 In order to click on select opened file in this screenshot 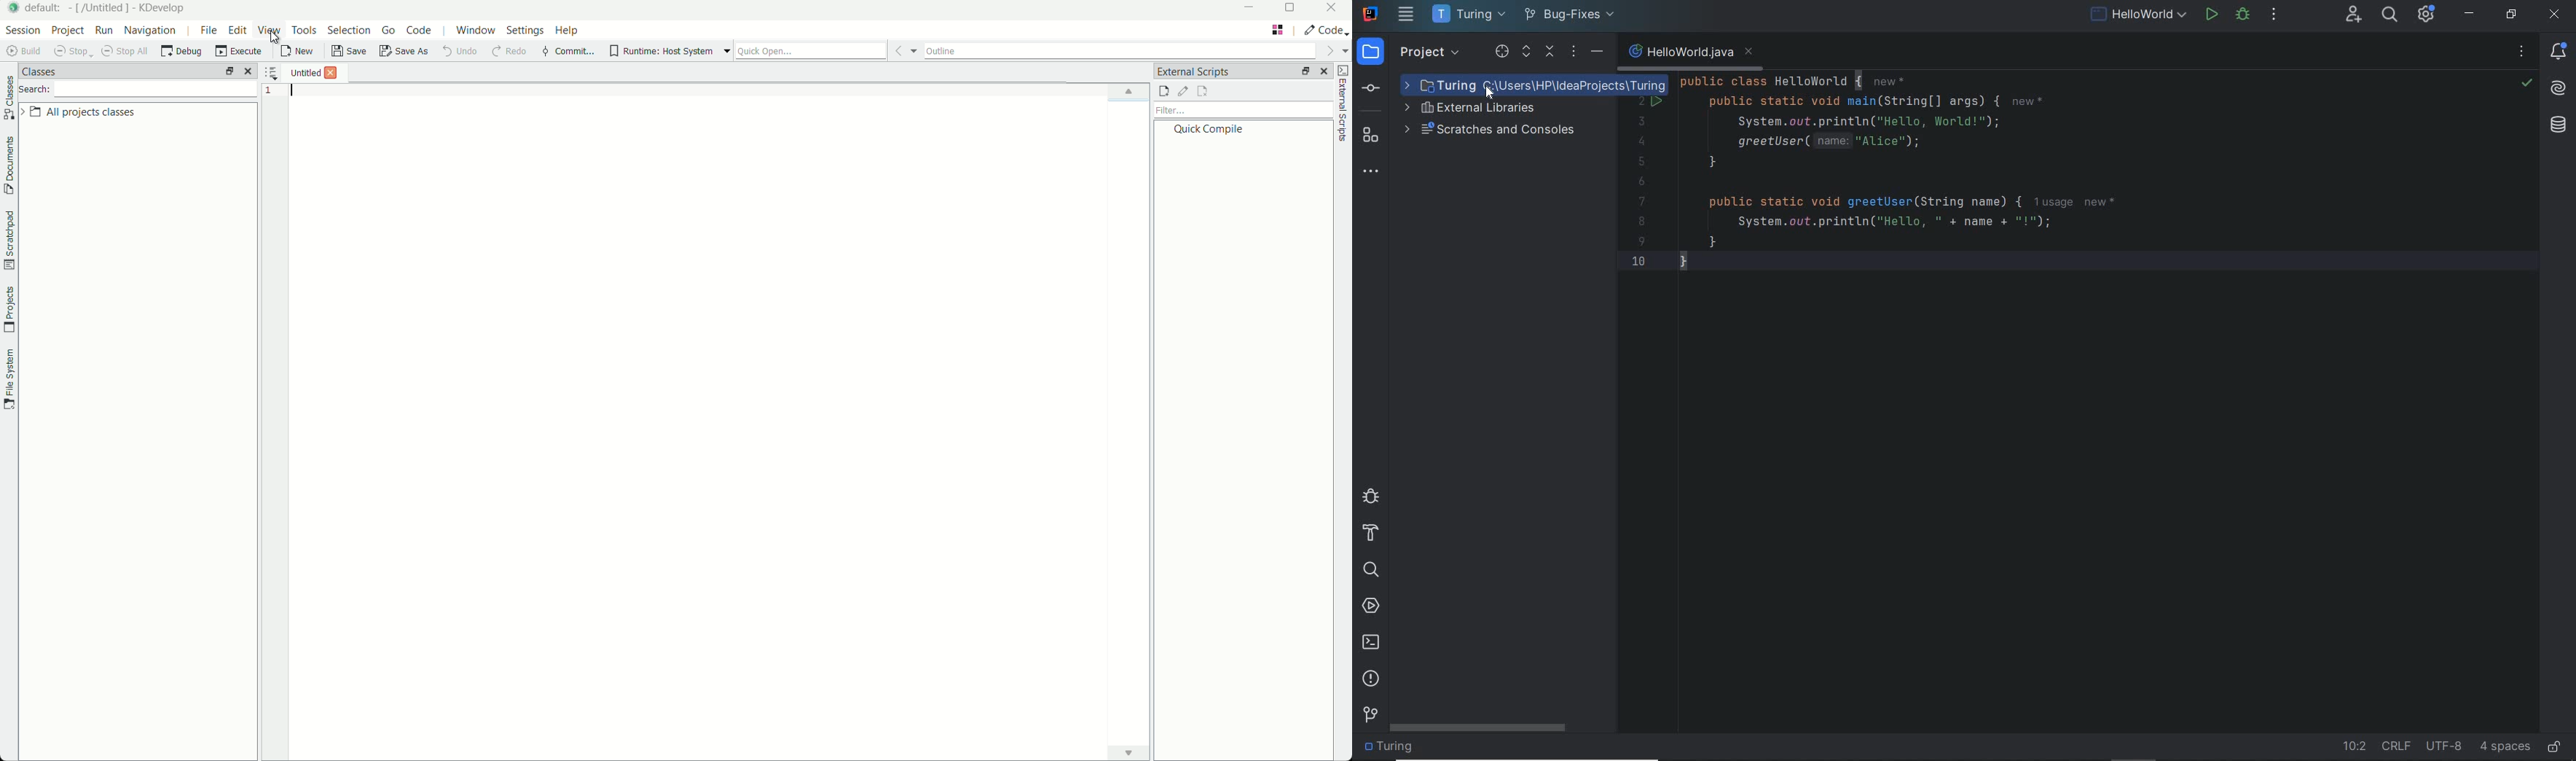, I will do `click(1501, 53)`.